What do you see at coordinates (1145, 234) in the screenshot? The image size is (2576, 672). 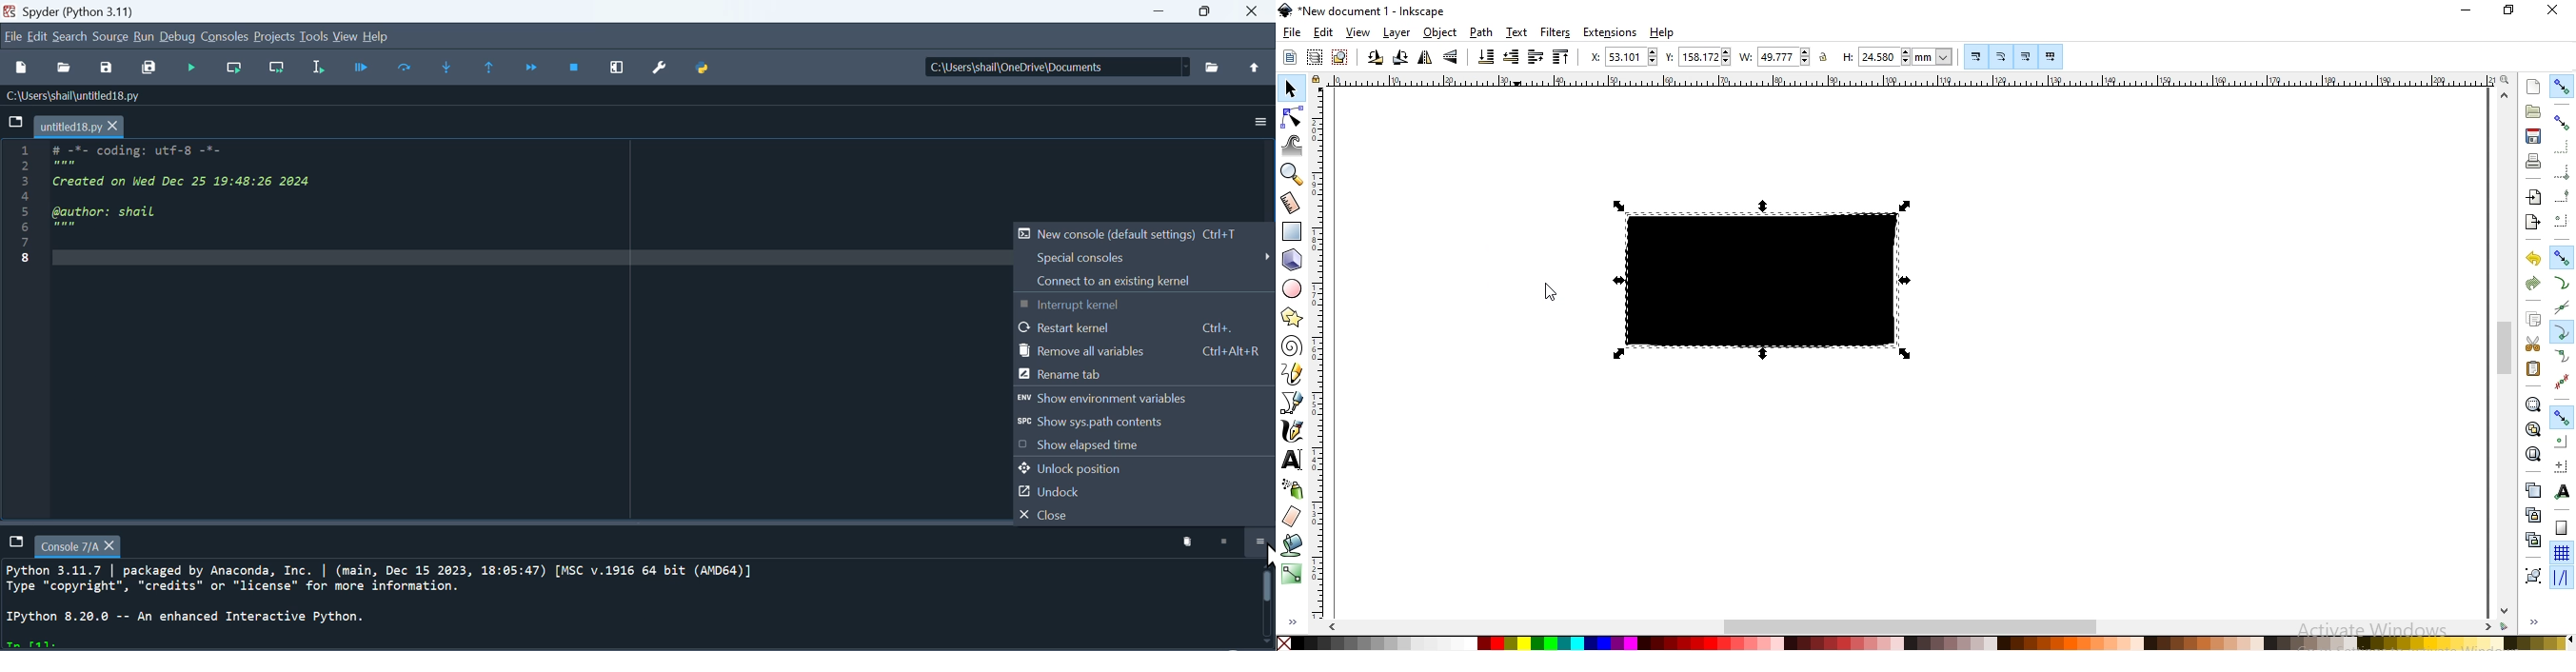 I see `new console (default settings)` at bounding box center [1145, 234].